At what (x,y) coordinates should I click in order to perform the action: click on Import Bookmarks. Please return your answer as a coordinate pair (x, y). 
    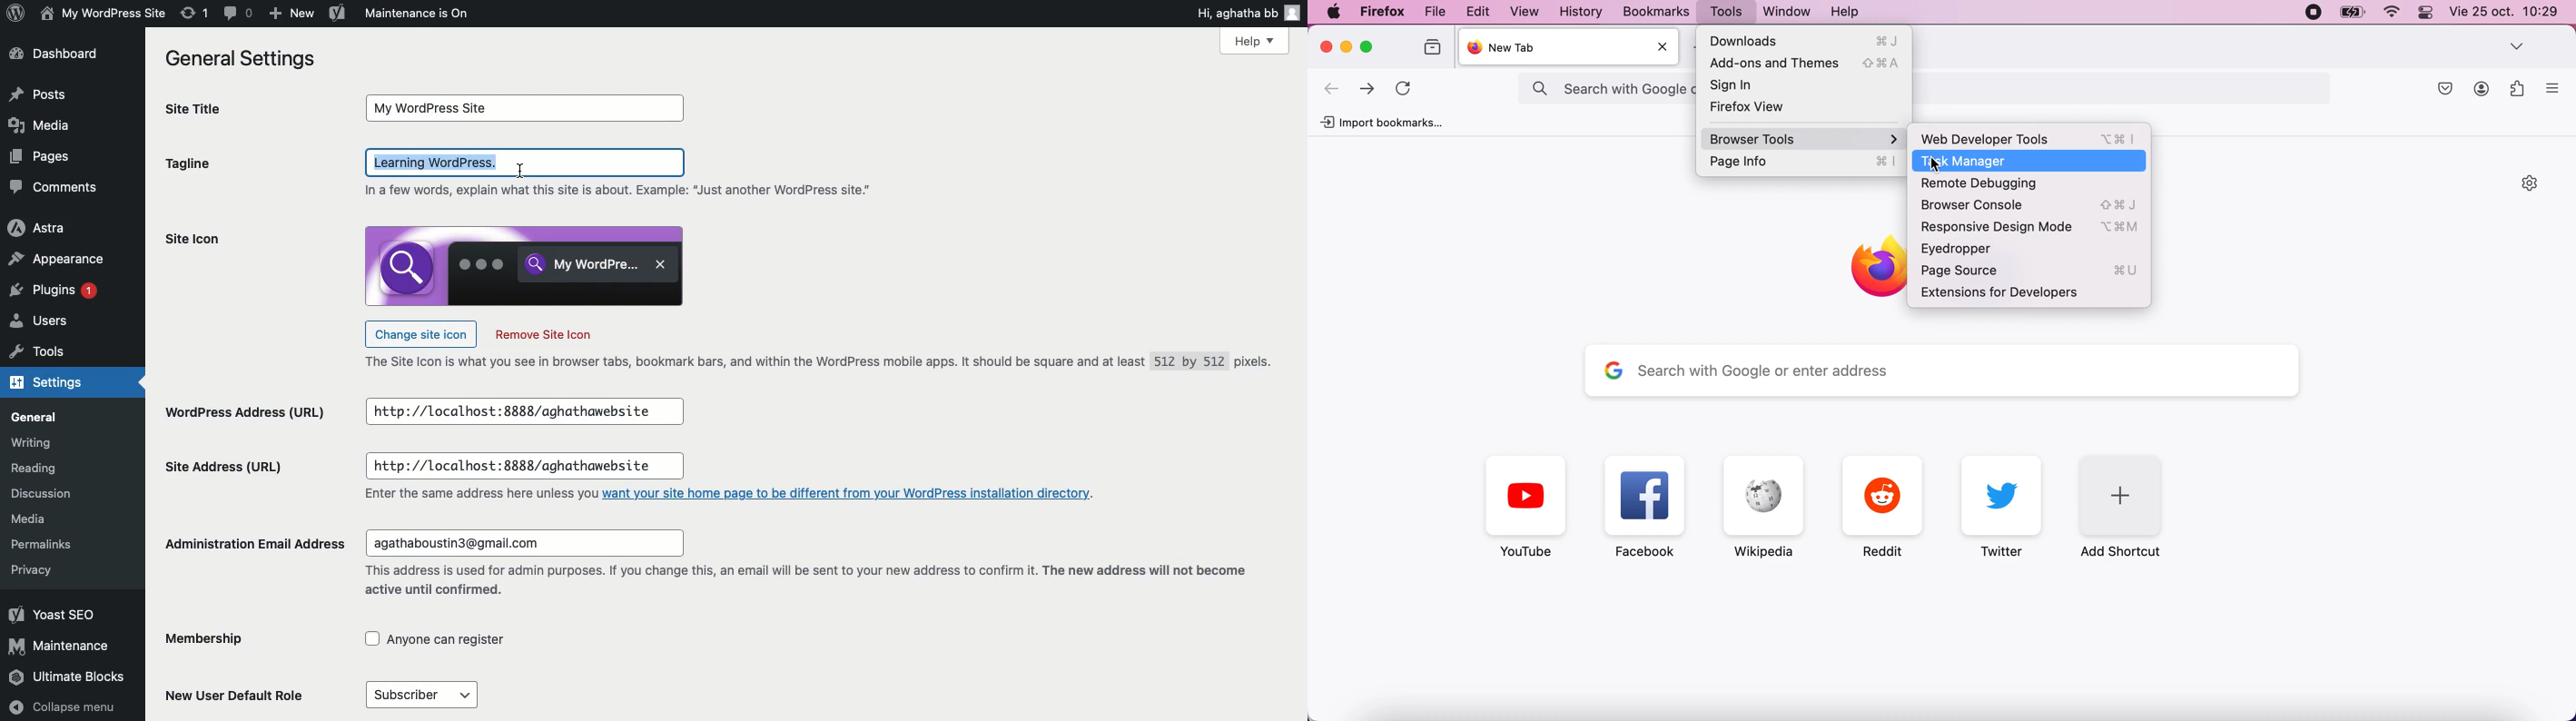
    Looking at the image, I should click on (1380, 122).